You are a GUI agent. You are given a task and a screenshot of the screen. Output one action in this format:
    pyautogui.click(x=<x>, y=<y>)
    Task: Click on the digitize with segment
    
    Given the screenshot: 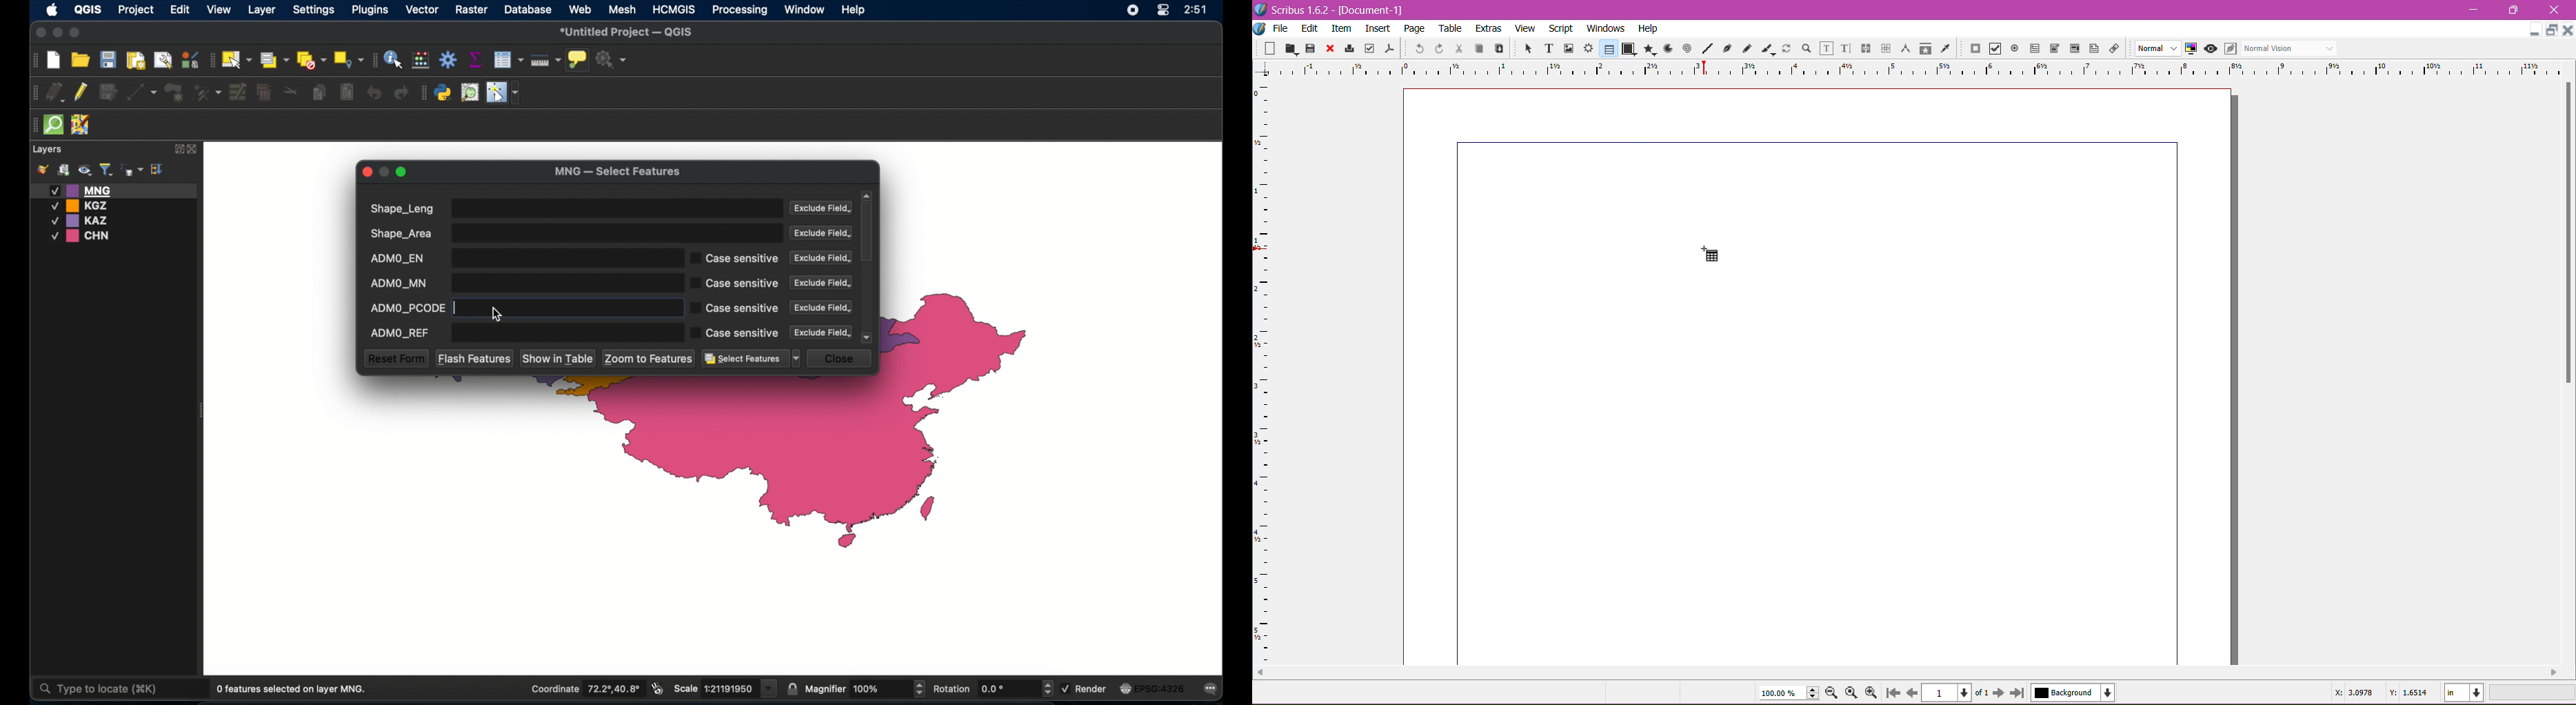 What is the action you would take?
    pyautogui.click(x=142, y=91)
    